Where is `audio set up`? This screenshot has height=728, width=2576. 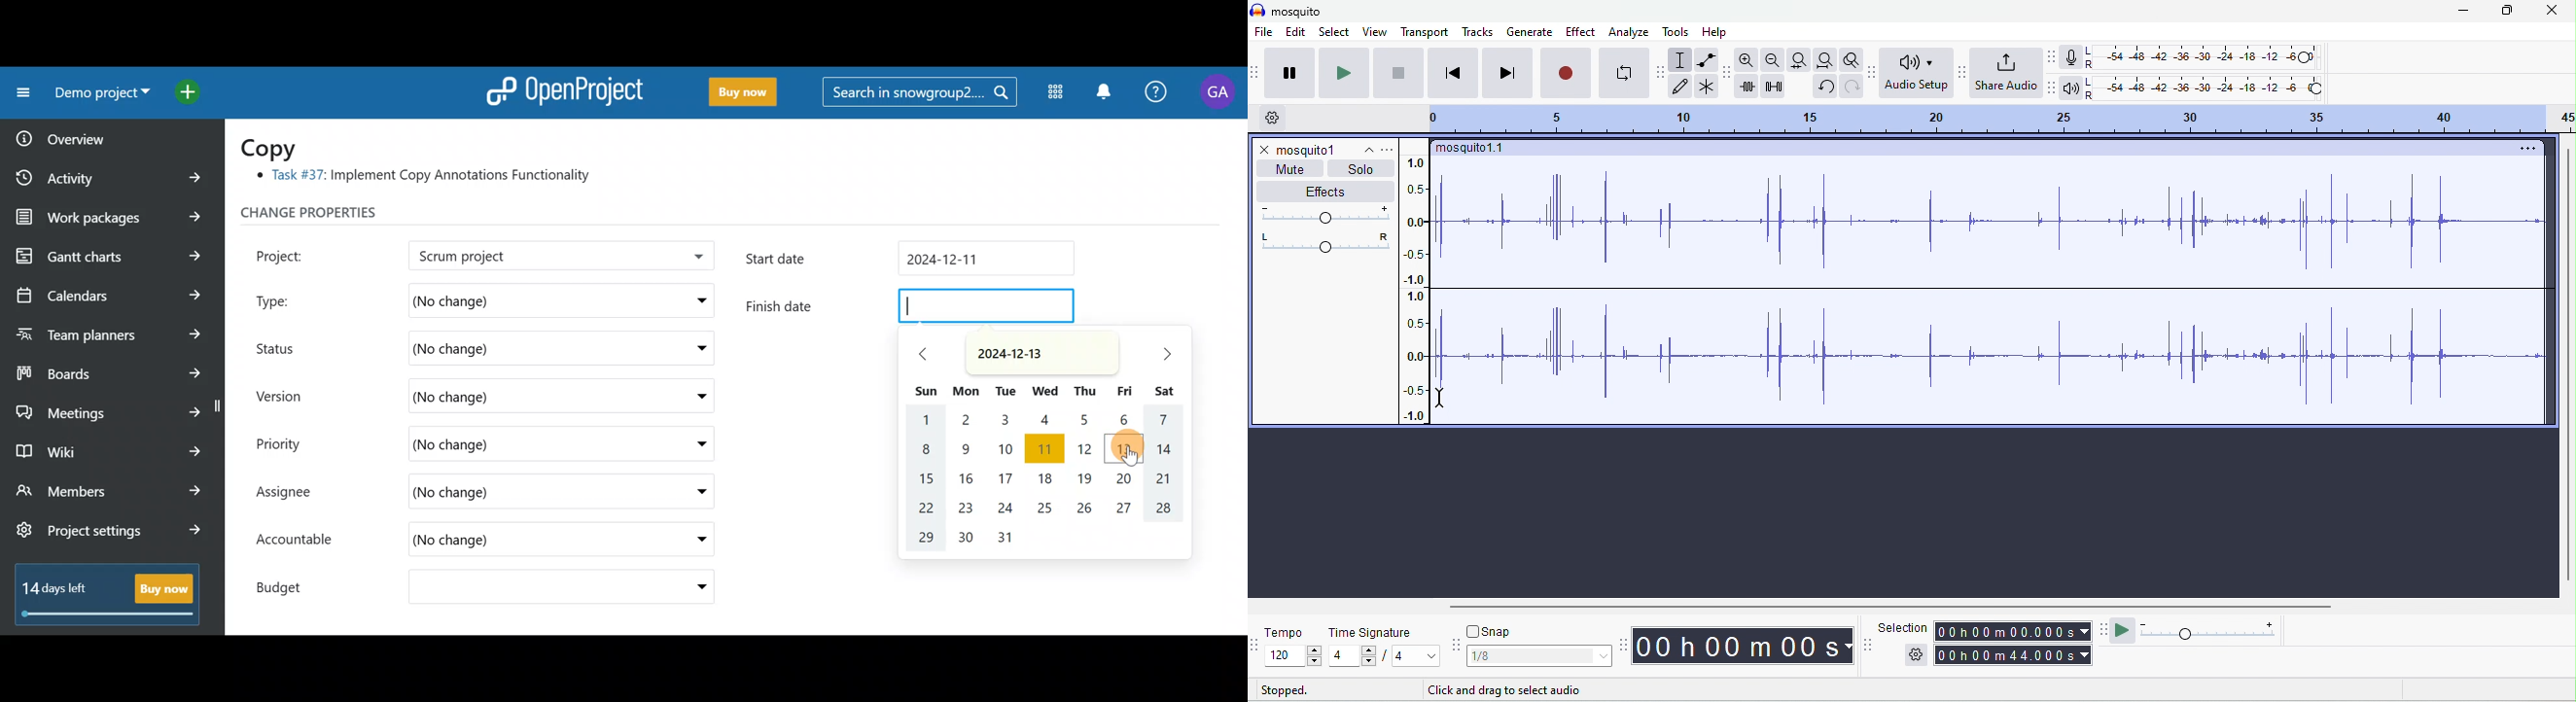
audio set up is located at coordinates (1914, 72).